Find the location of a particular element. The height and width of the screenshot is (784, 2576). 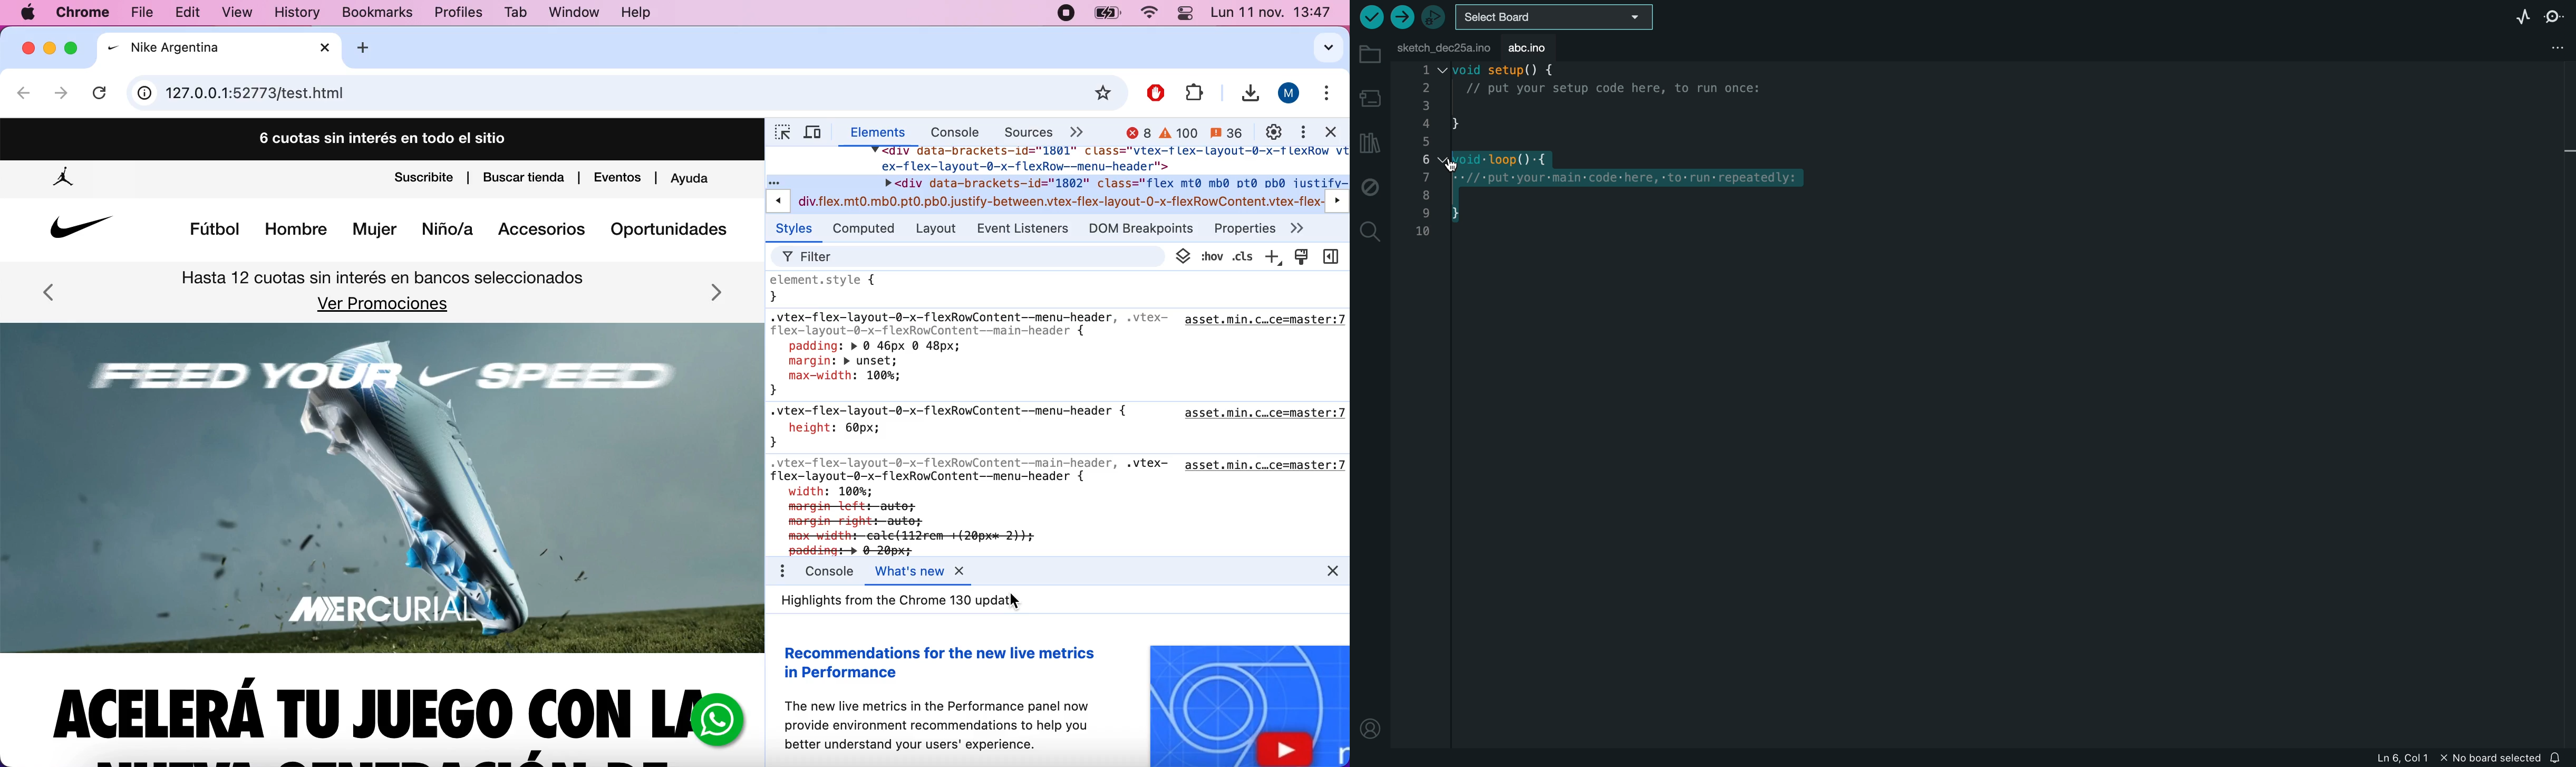

toggle common rendering emulations is located at coordinates (1302, 257).